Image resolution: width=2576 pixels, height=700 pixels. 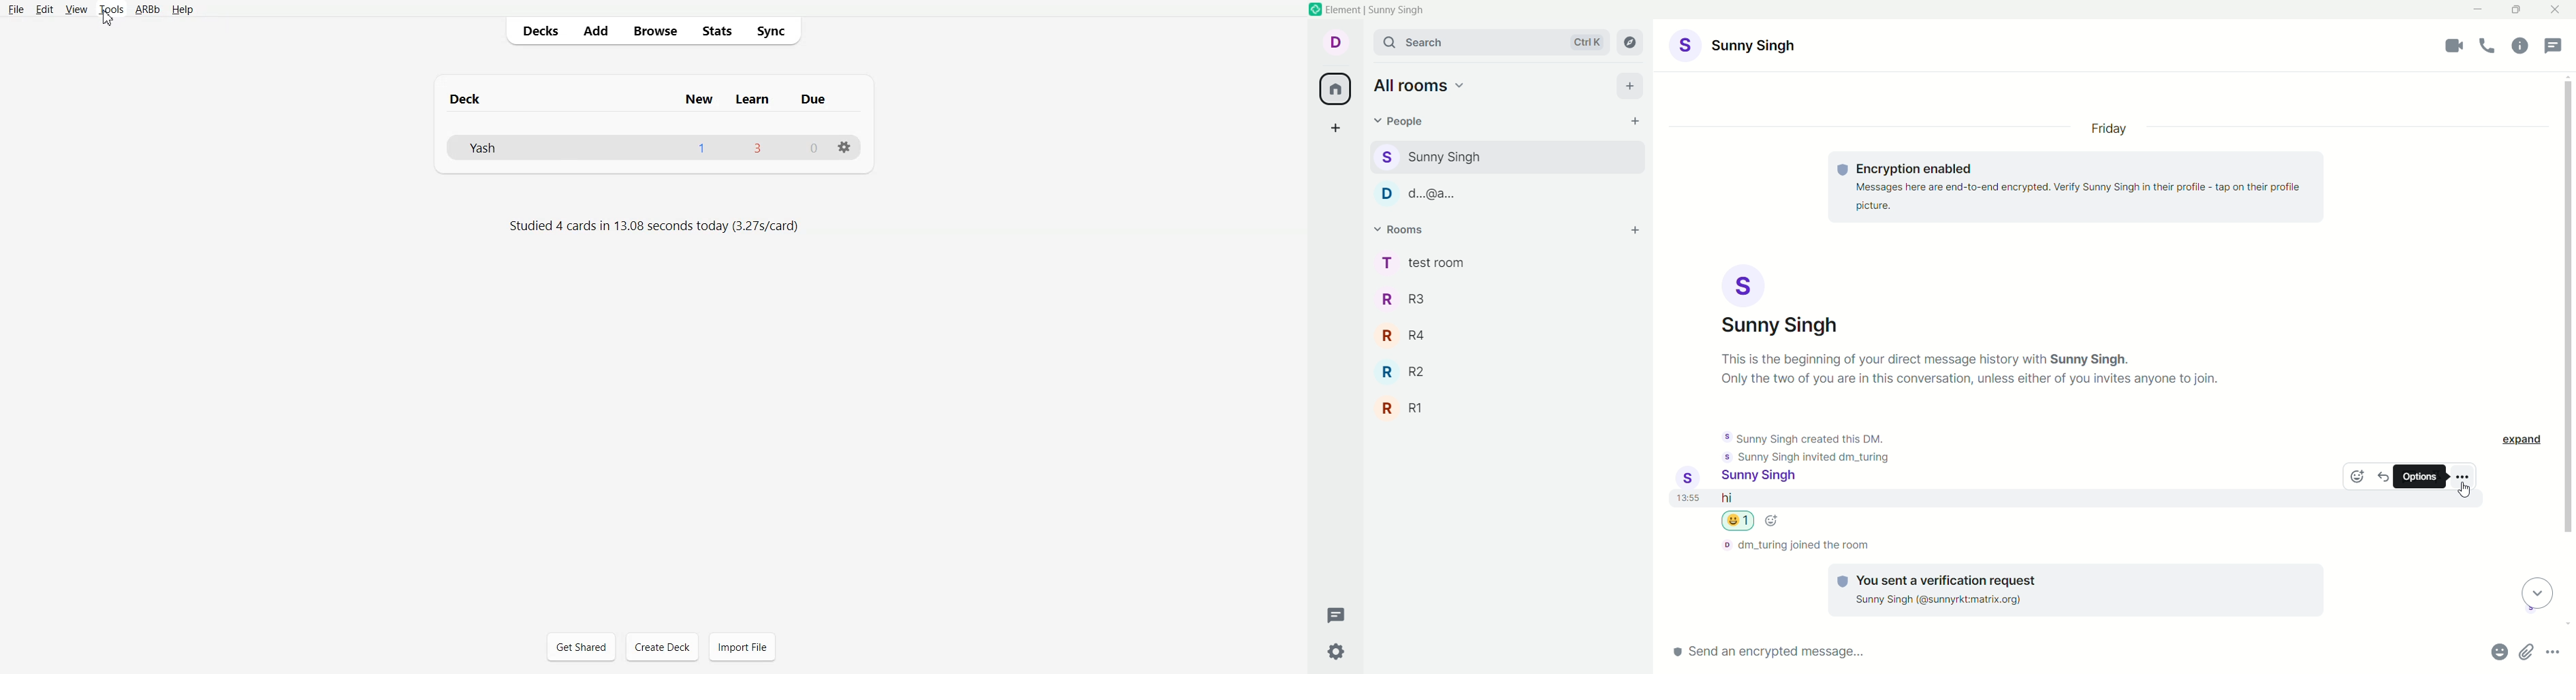 I want to click on cursor, so click(x=2468, y=491).